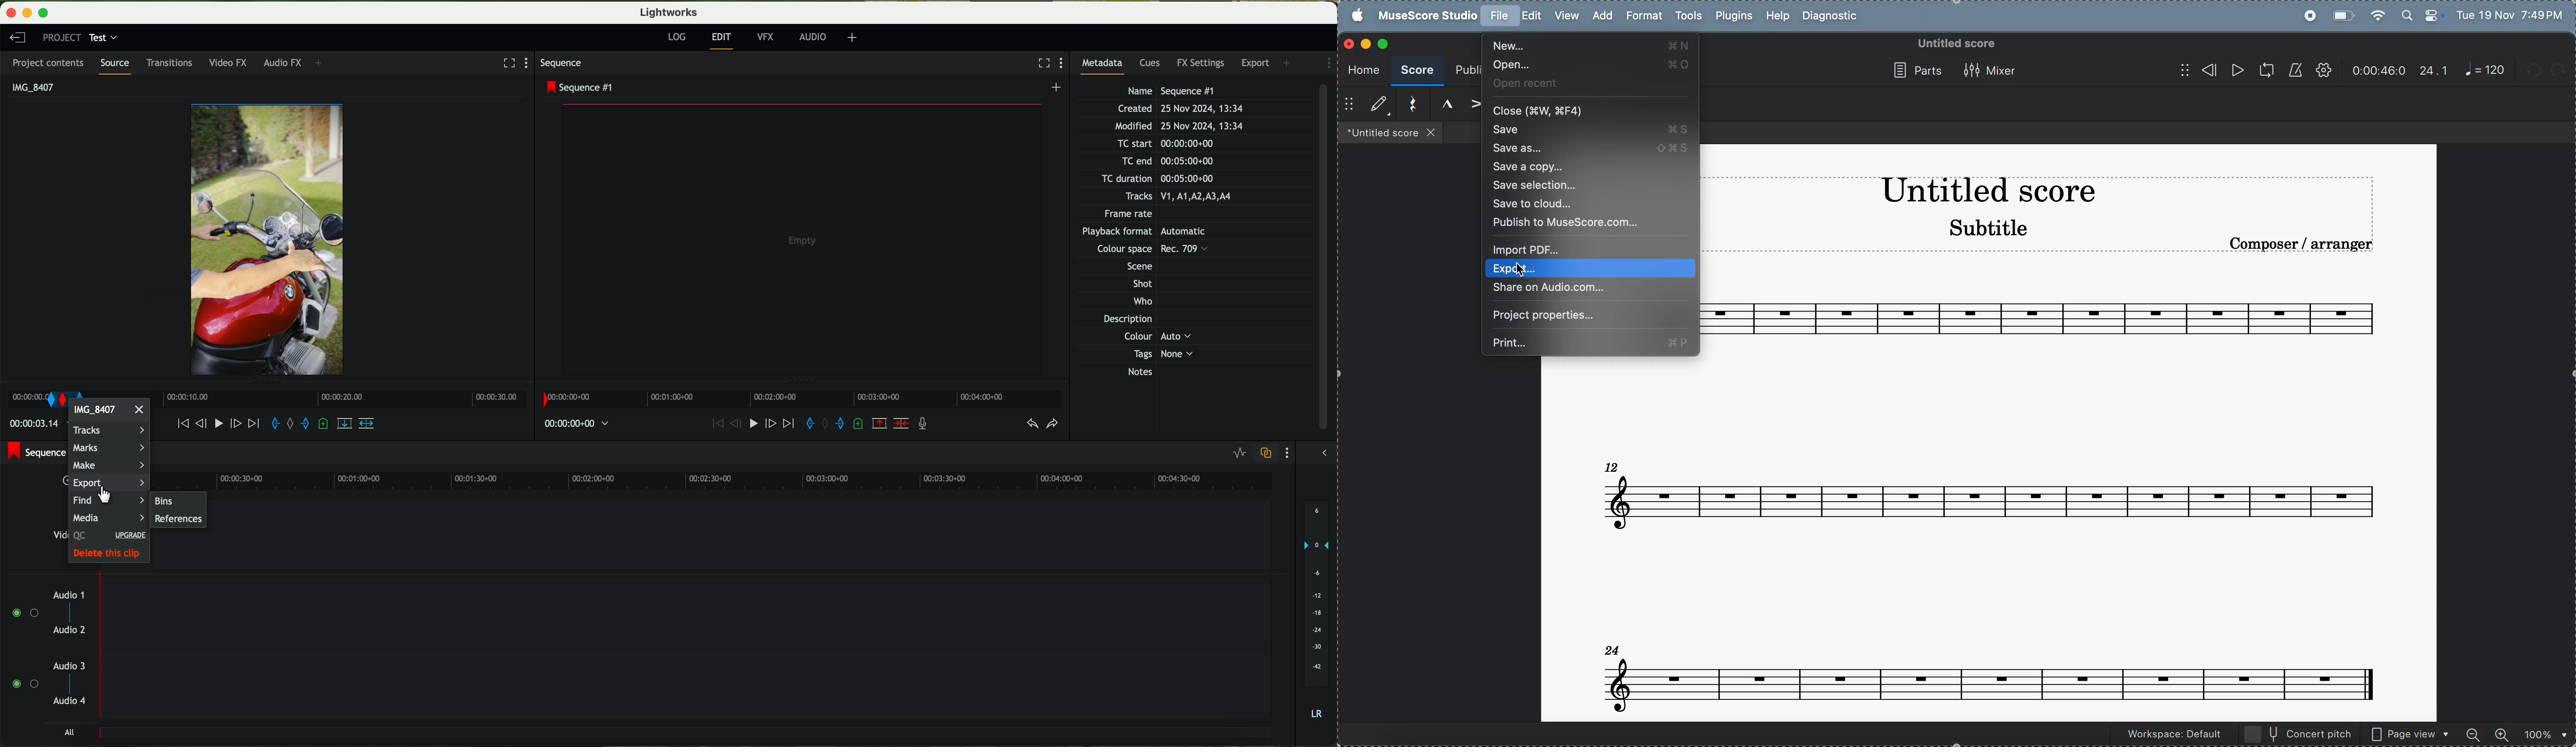 This screenshot has width=2576, height=756. I want to click on Modified, so click(1178, 127).